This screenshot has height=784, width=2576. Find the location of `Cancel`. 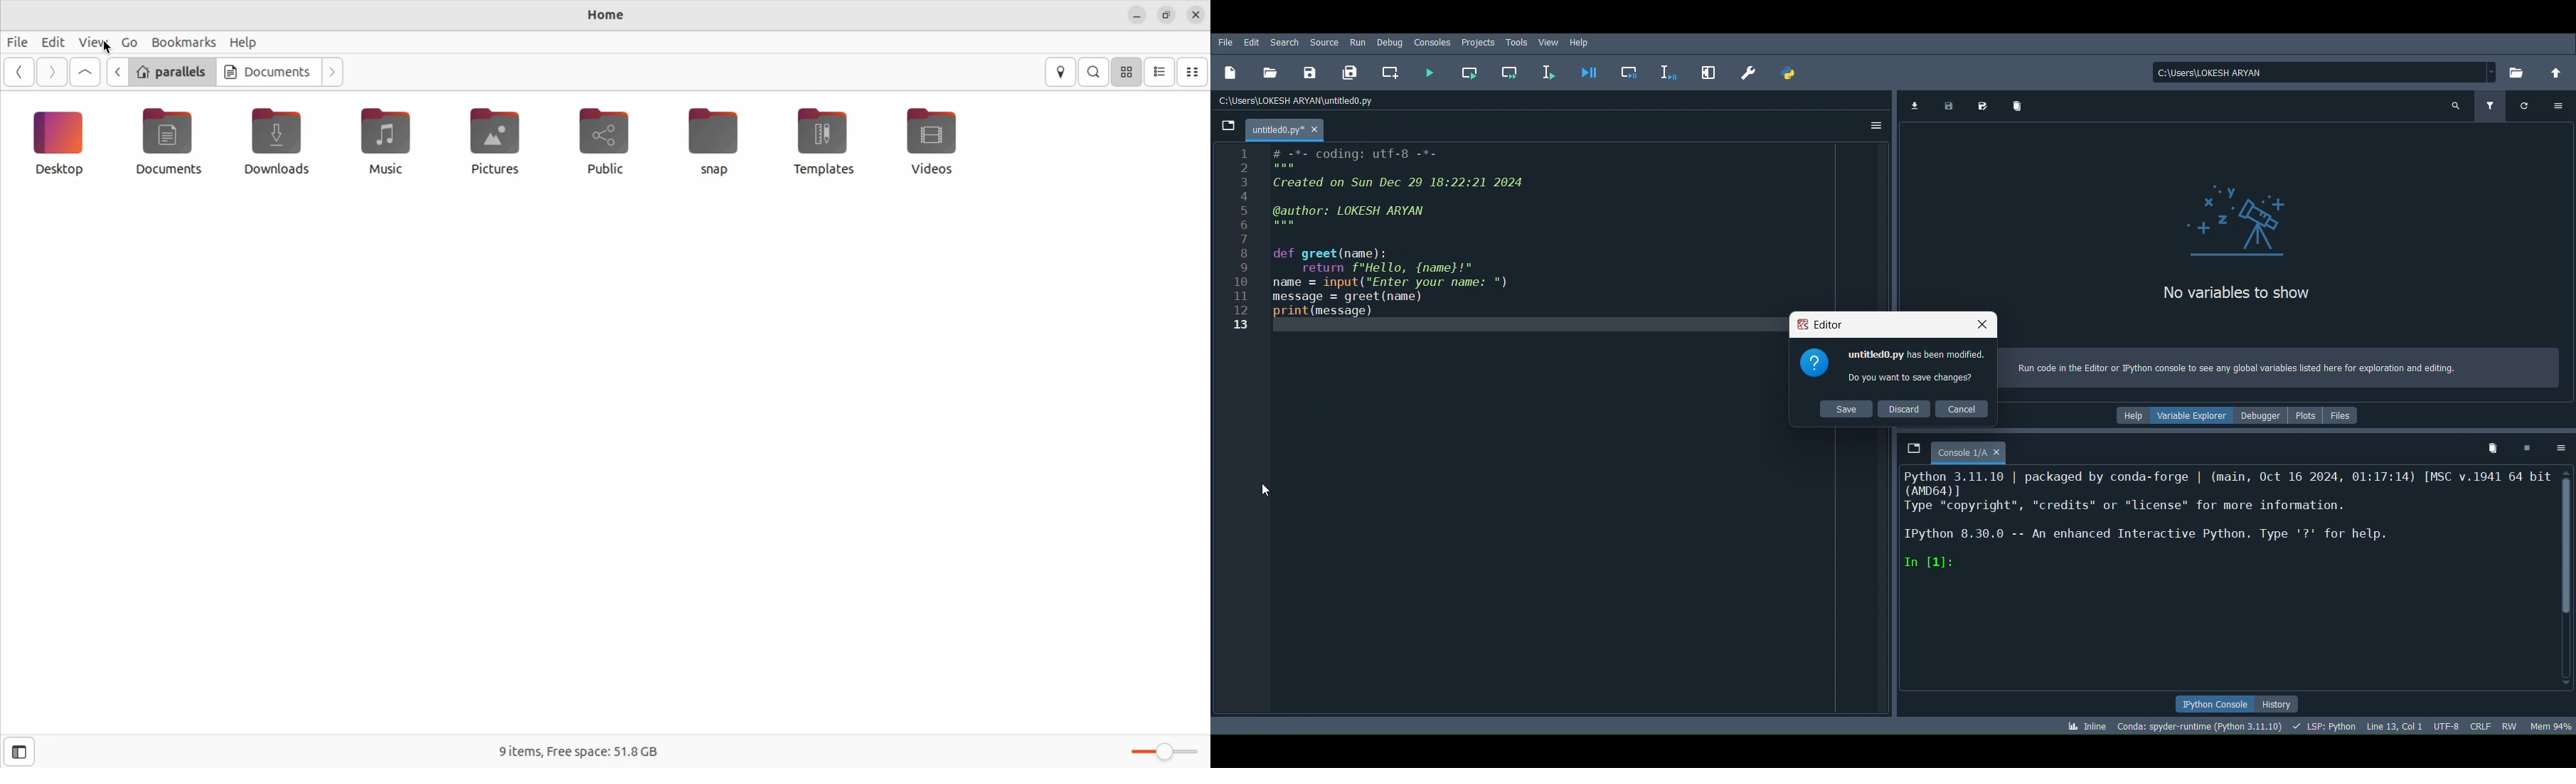

Cancel is located at coordinates (1963, 410).